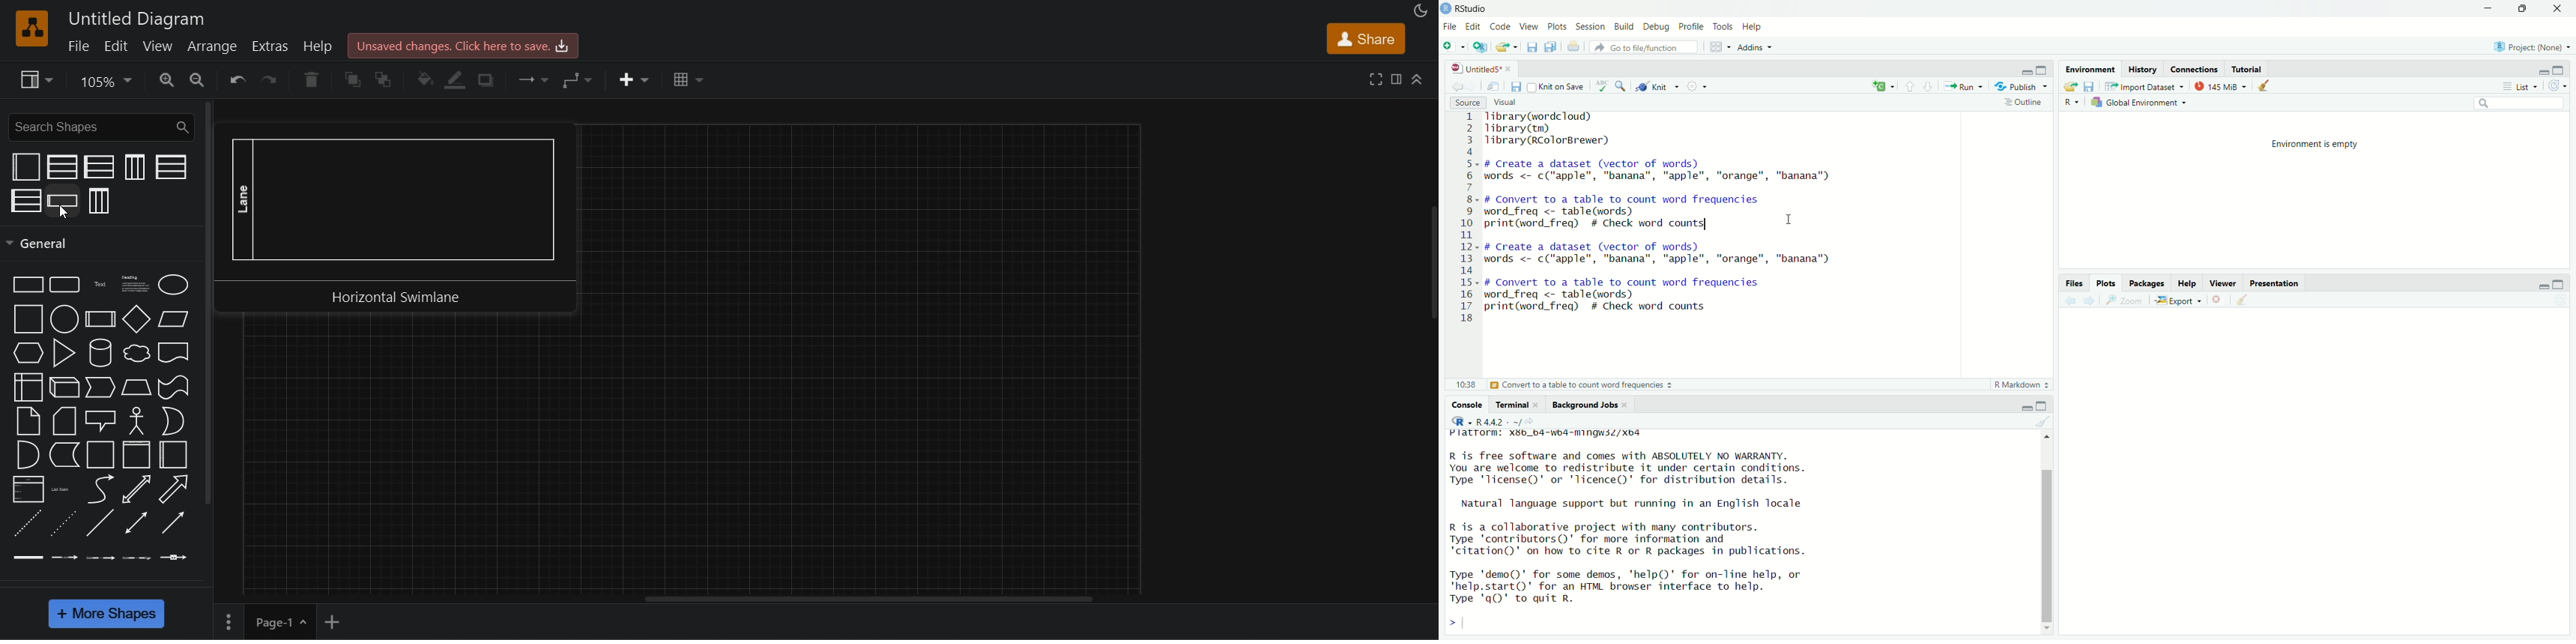 This screenshot has height=644, width=2576. Describe the element at coordinates (1466, 8) in the screenshot. I see `Rstudio` at that location.